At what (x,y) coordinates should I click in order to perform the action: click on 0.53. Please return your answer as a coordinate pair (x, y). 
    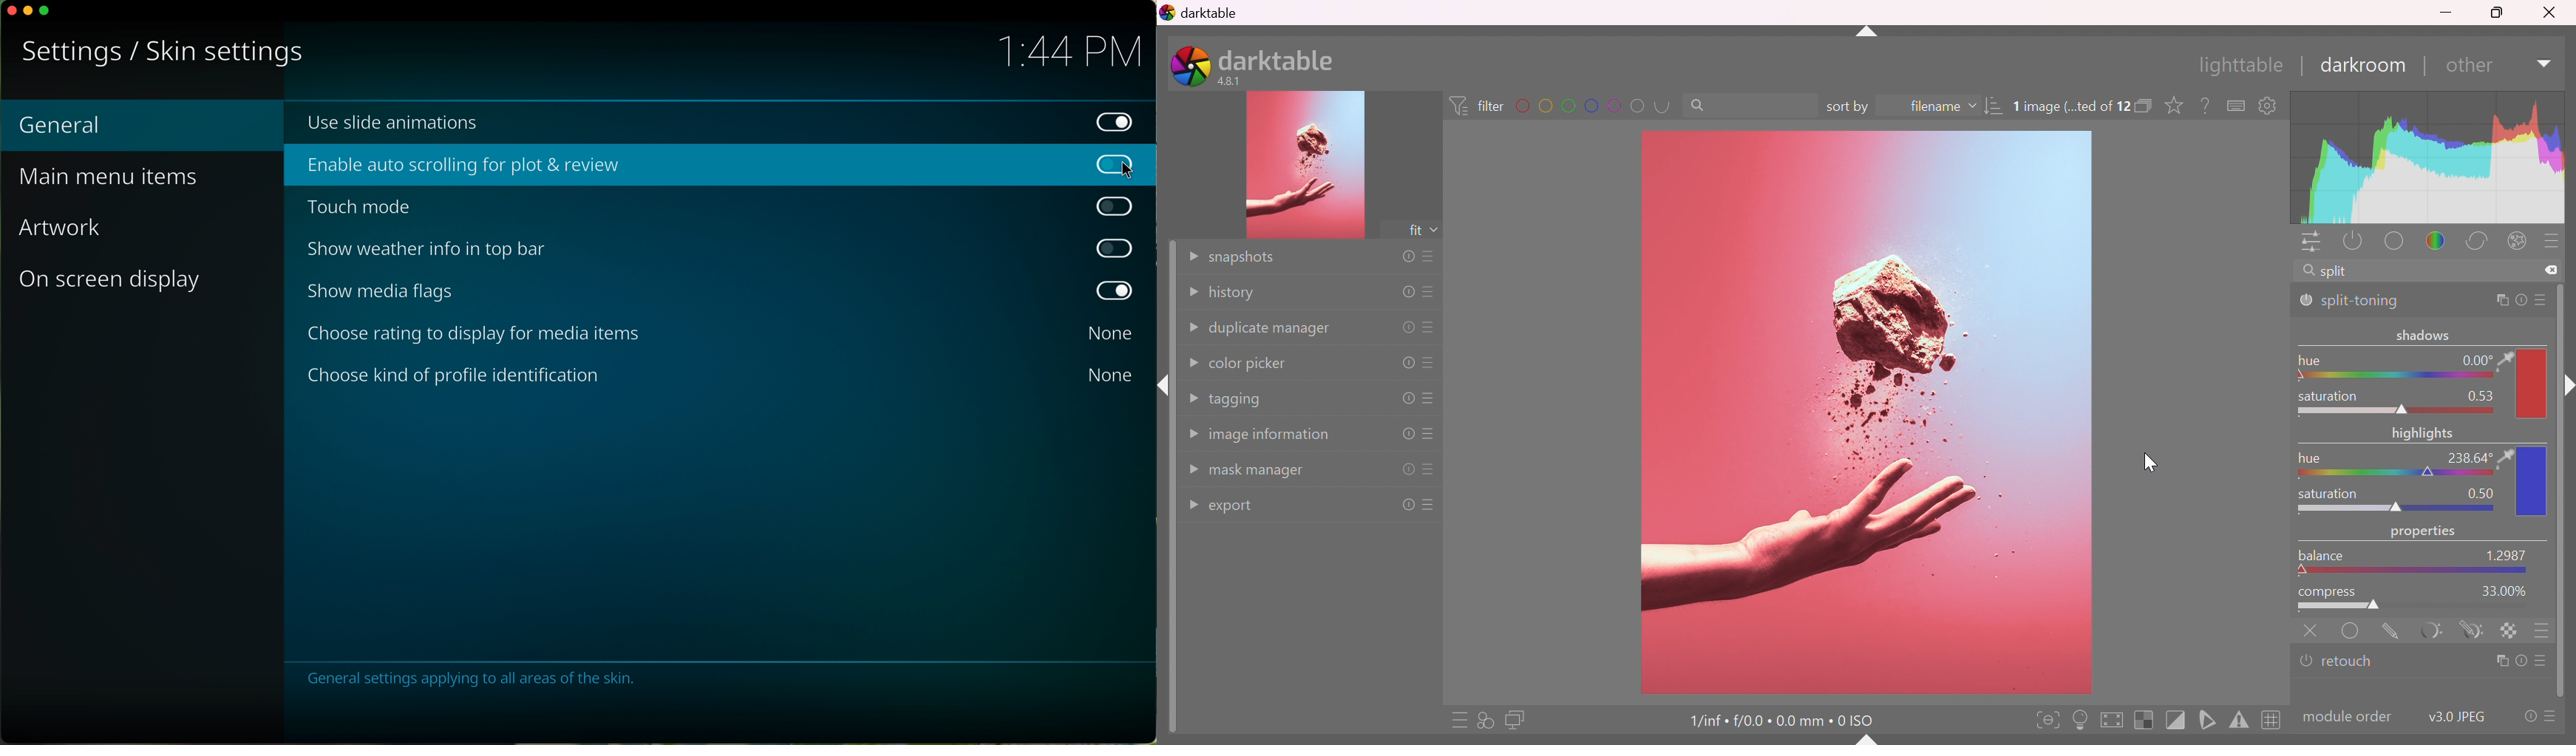
    Looking at the image, I should click on (2478, 395).